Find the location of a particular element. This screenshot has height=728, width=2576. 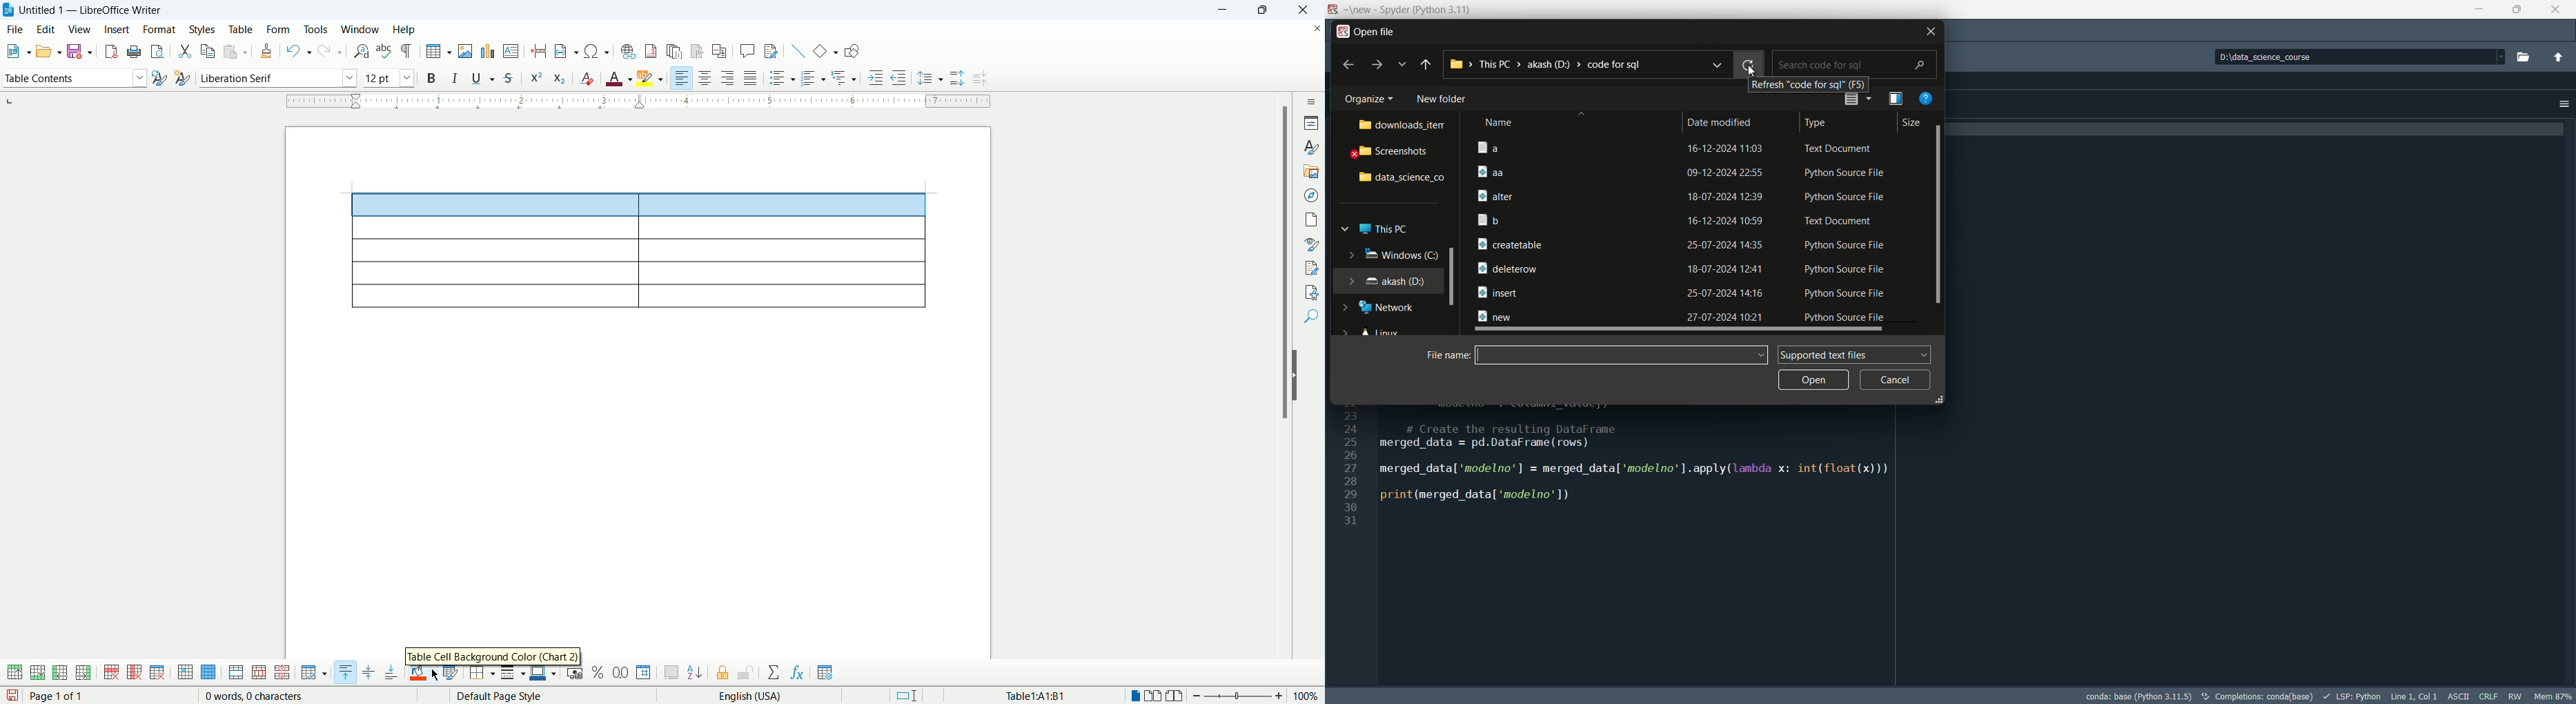

document name is located at coordinates (99, 10).